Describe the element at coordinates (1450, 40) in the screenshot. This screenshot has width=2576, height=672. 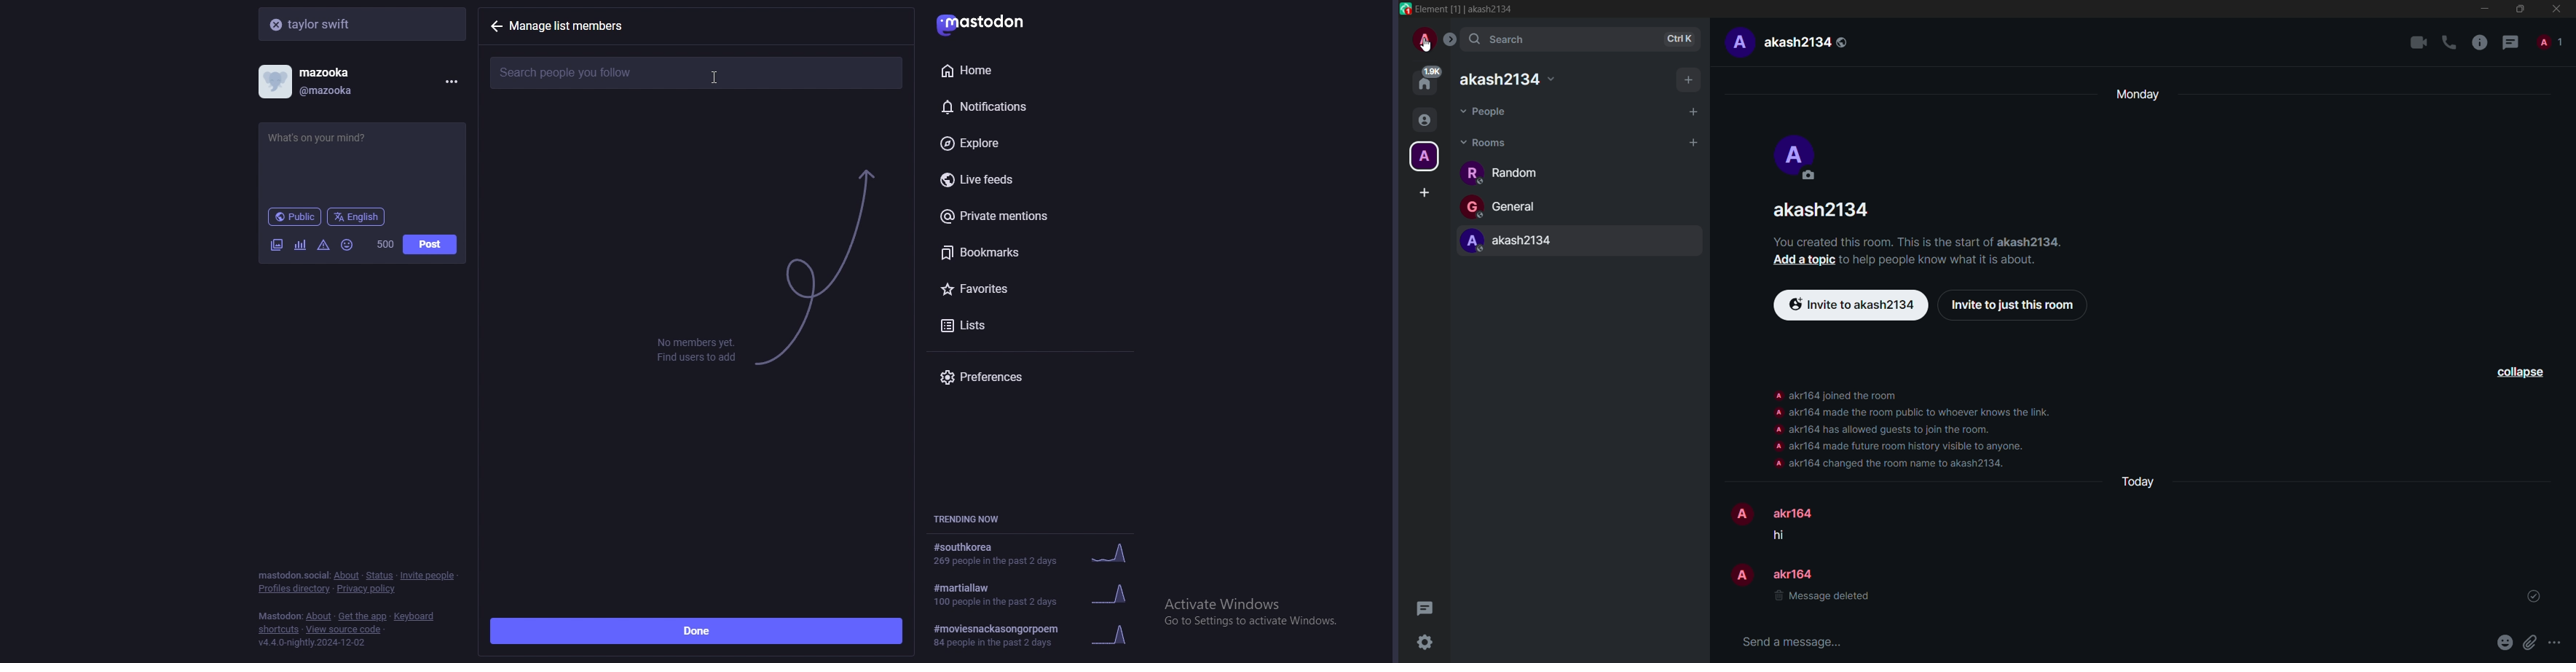
I see `expand` at that location.